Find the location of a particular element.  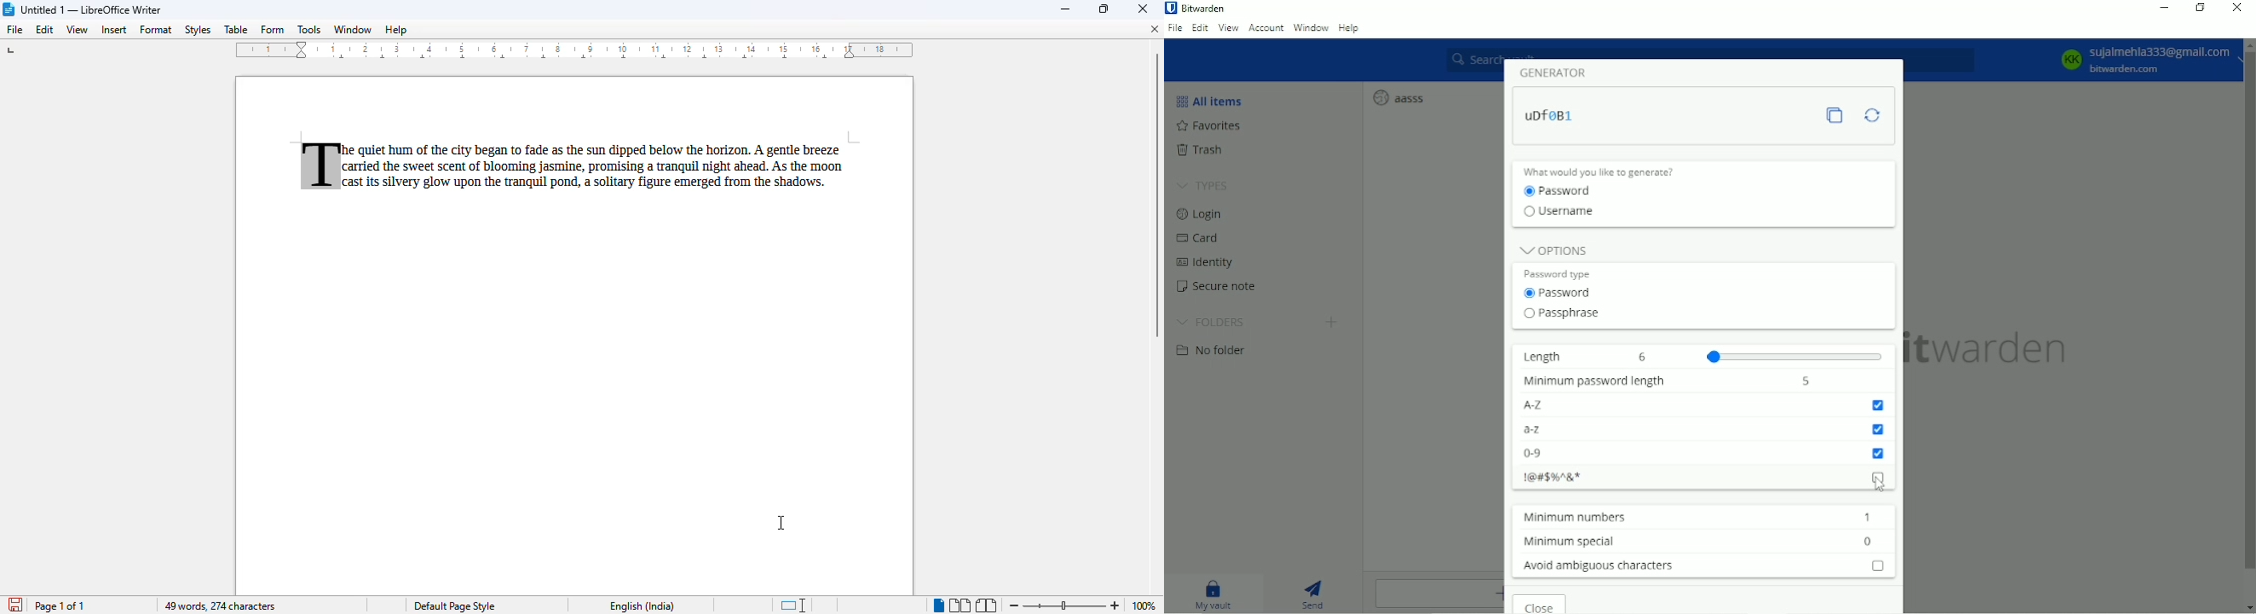

What would you like to generate? is located at coordinates (1608, 171).